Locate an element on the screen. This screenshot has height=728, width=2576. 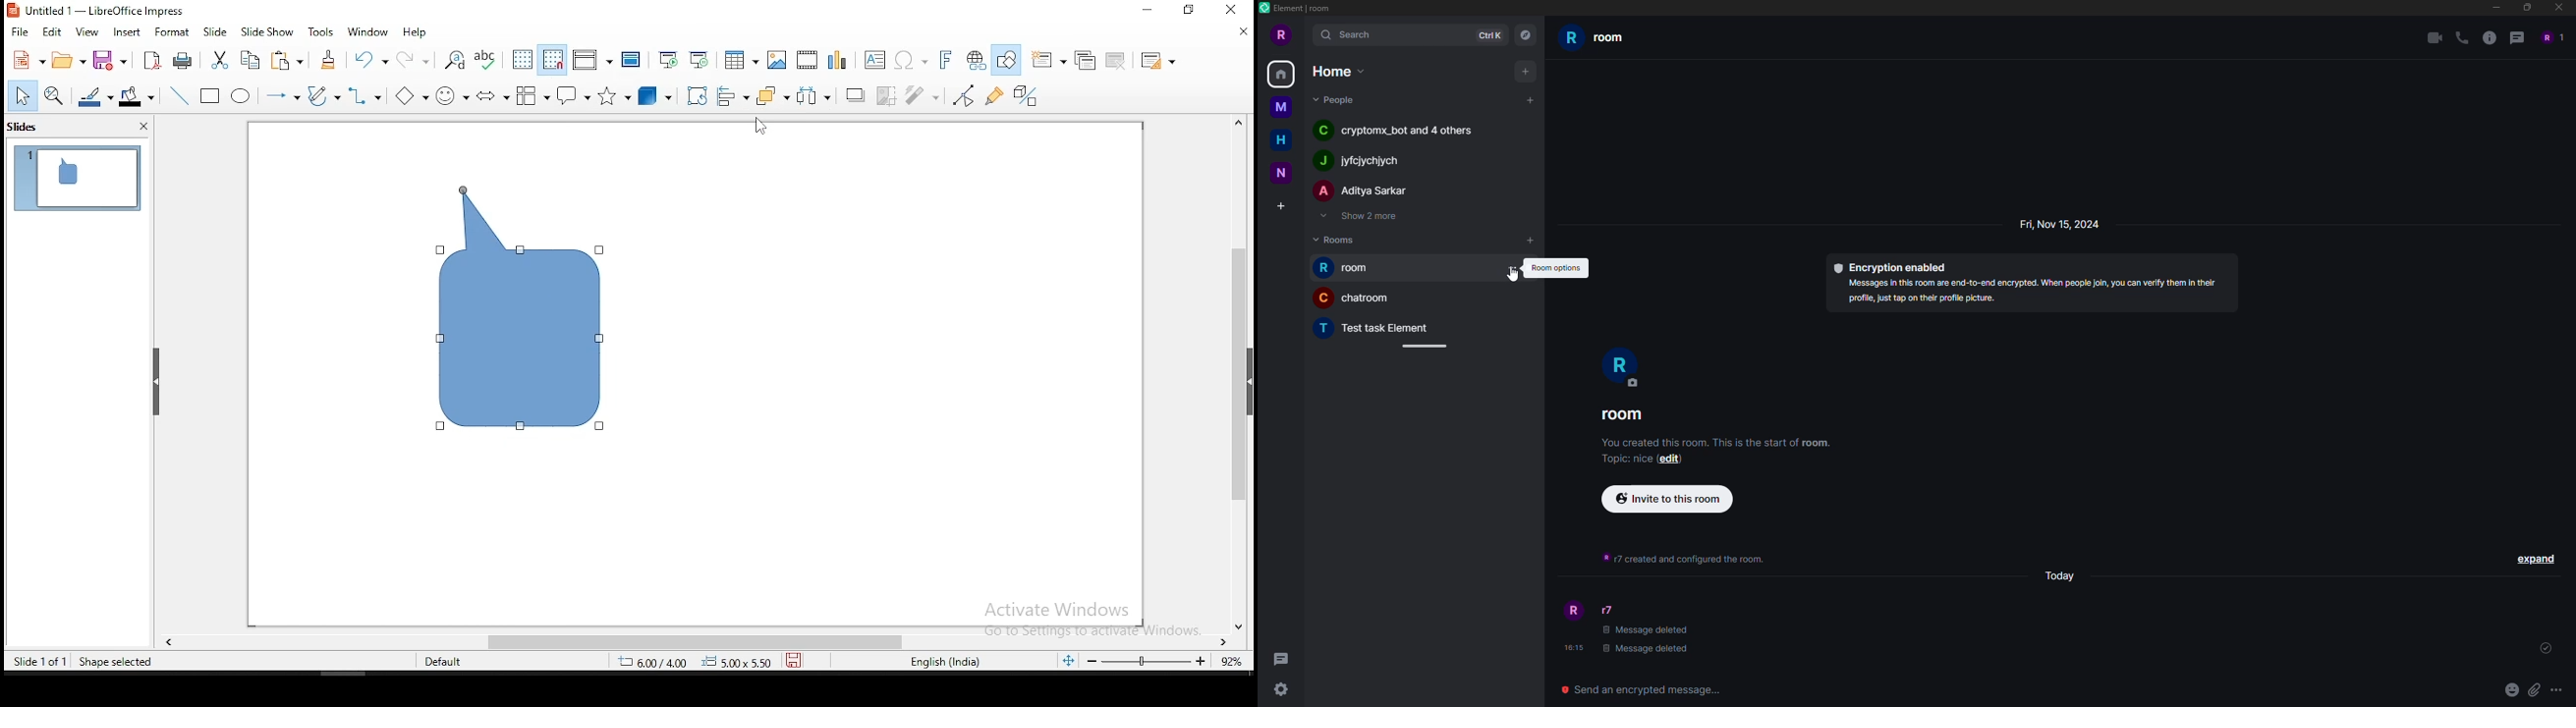
stars and banners is located at coordinates (611, 96).